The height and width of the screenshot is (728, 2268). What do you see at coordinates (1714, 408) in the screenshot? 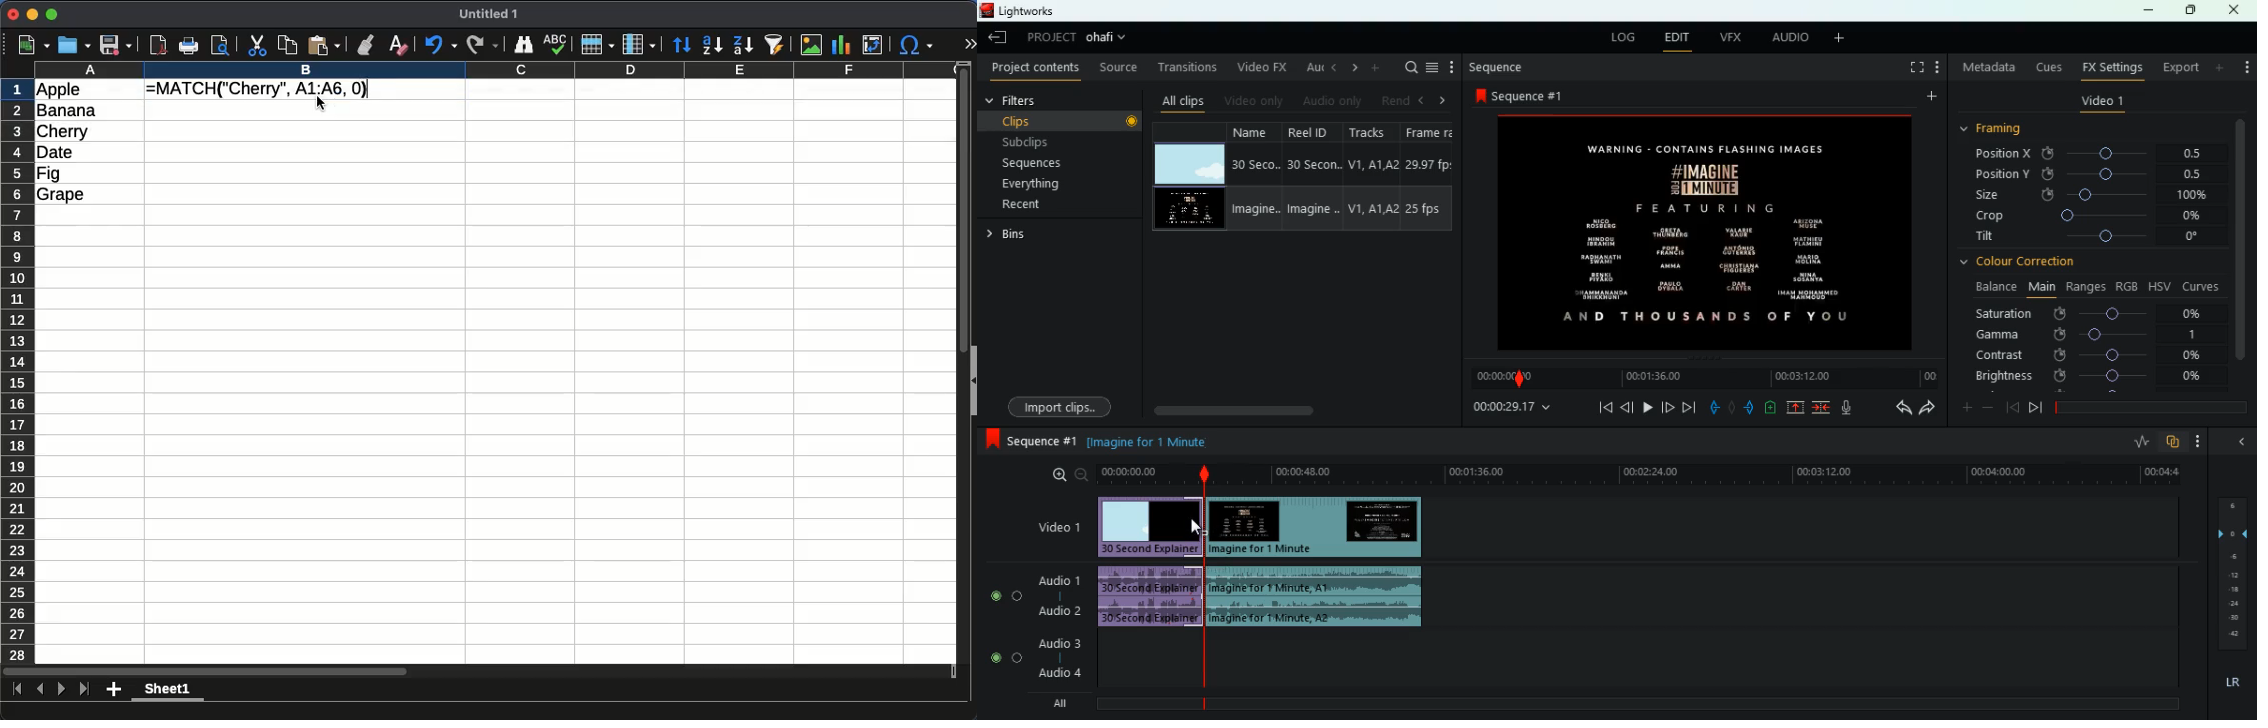
I see `pull` at bounding box center [1714, 408].